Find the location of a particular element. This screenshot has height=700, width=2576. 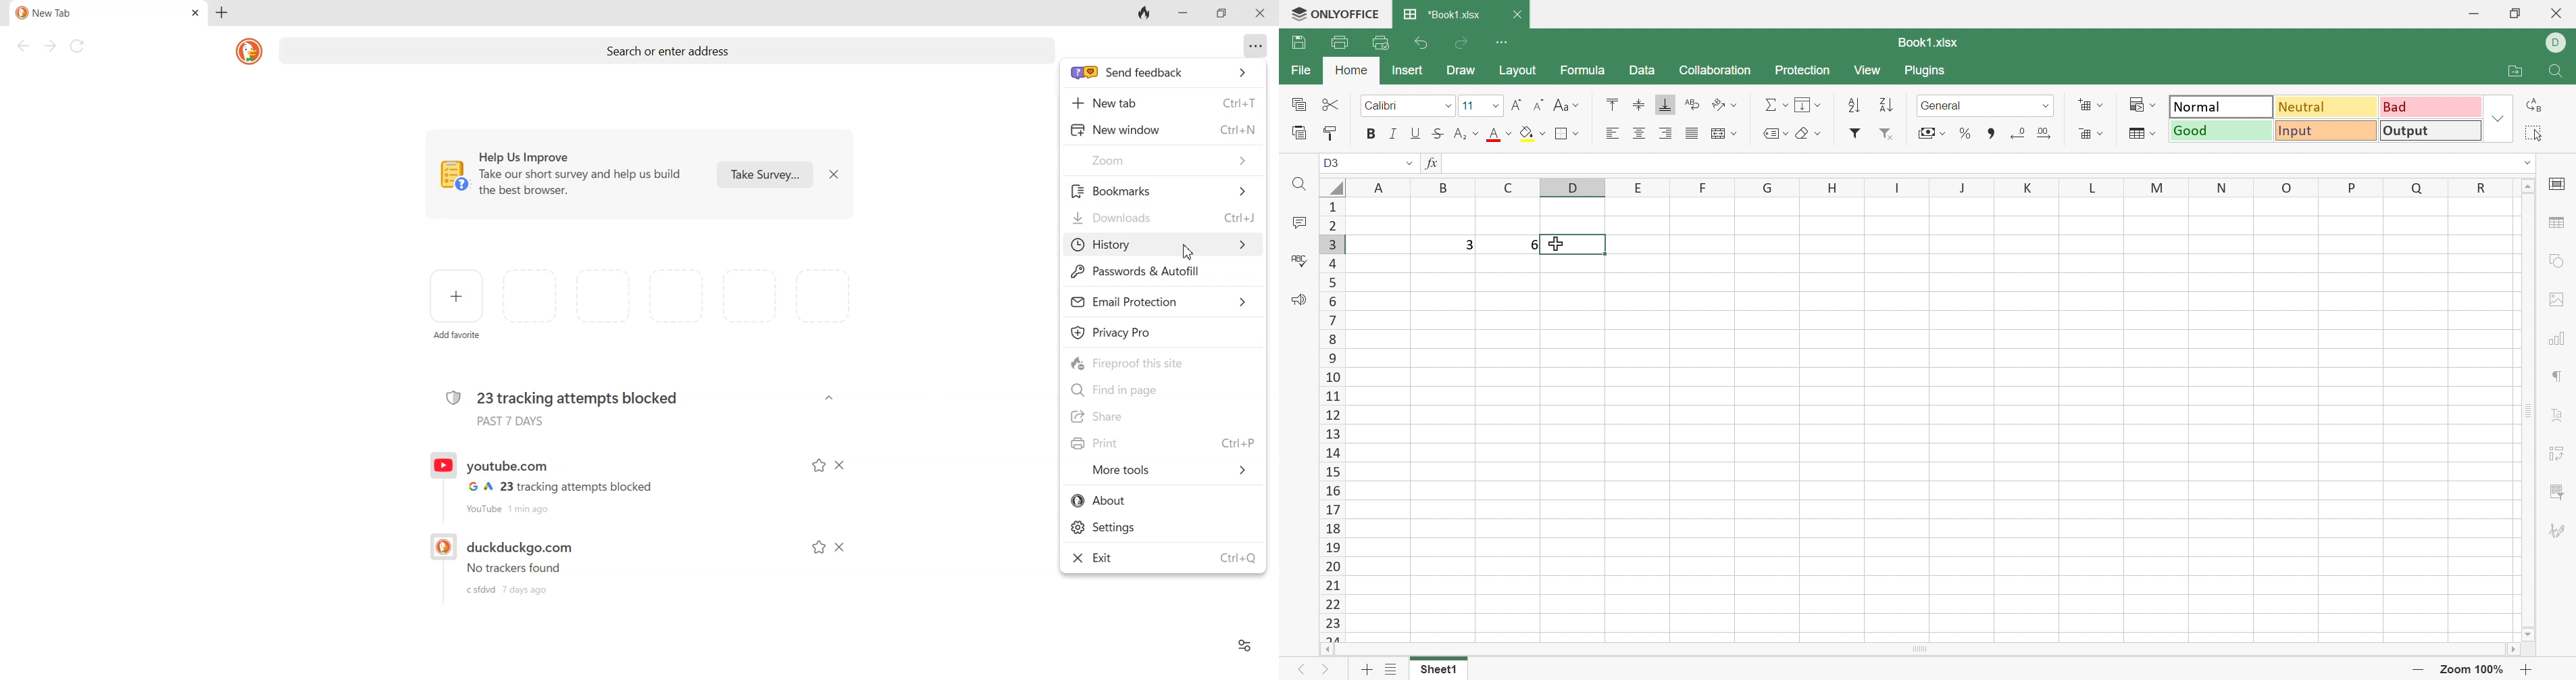

Close is located at coordinates (2559, 12).